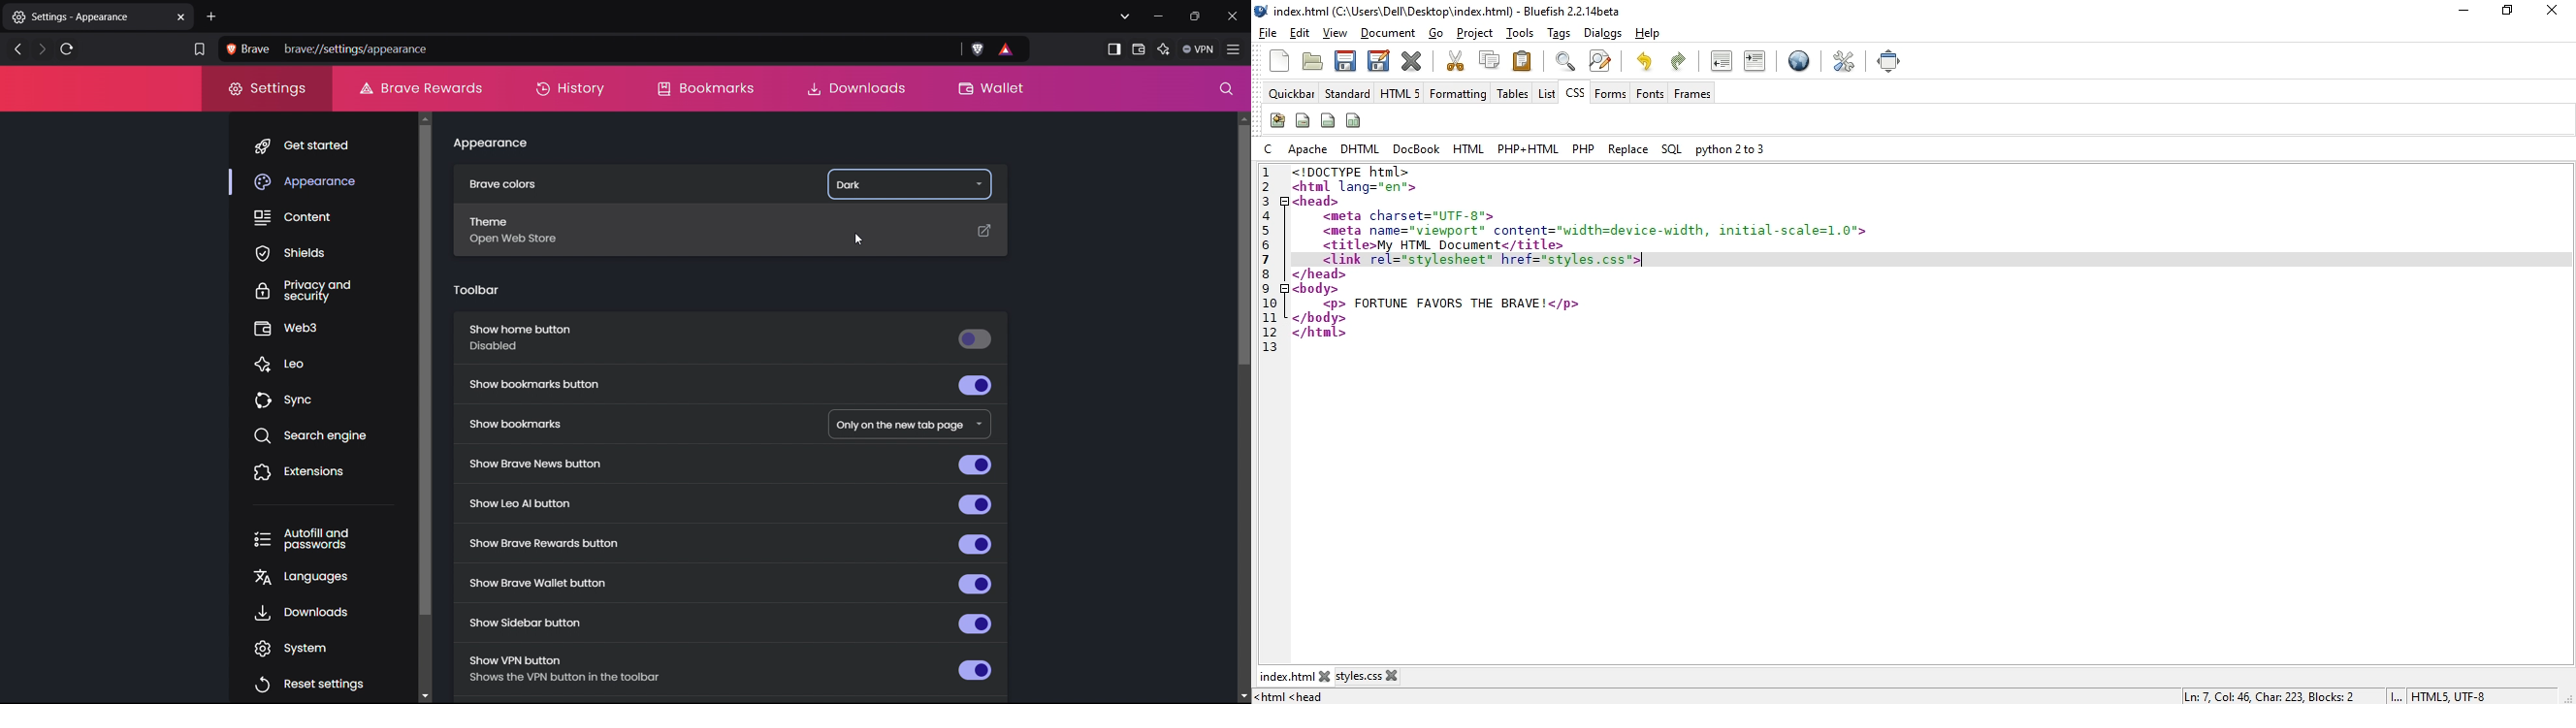  Describe the element at coordinates (1269, 214) in the screenshot. I see `4` at that location.